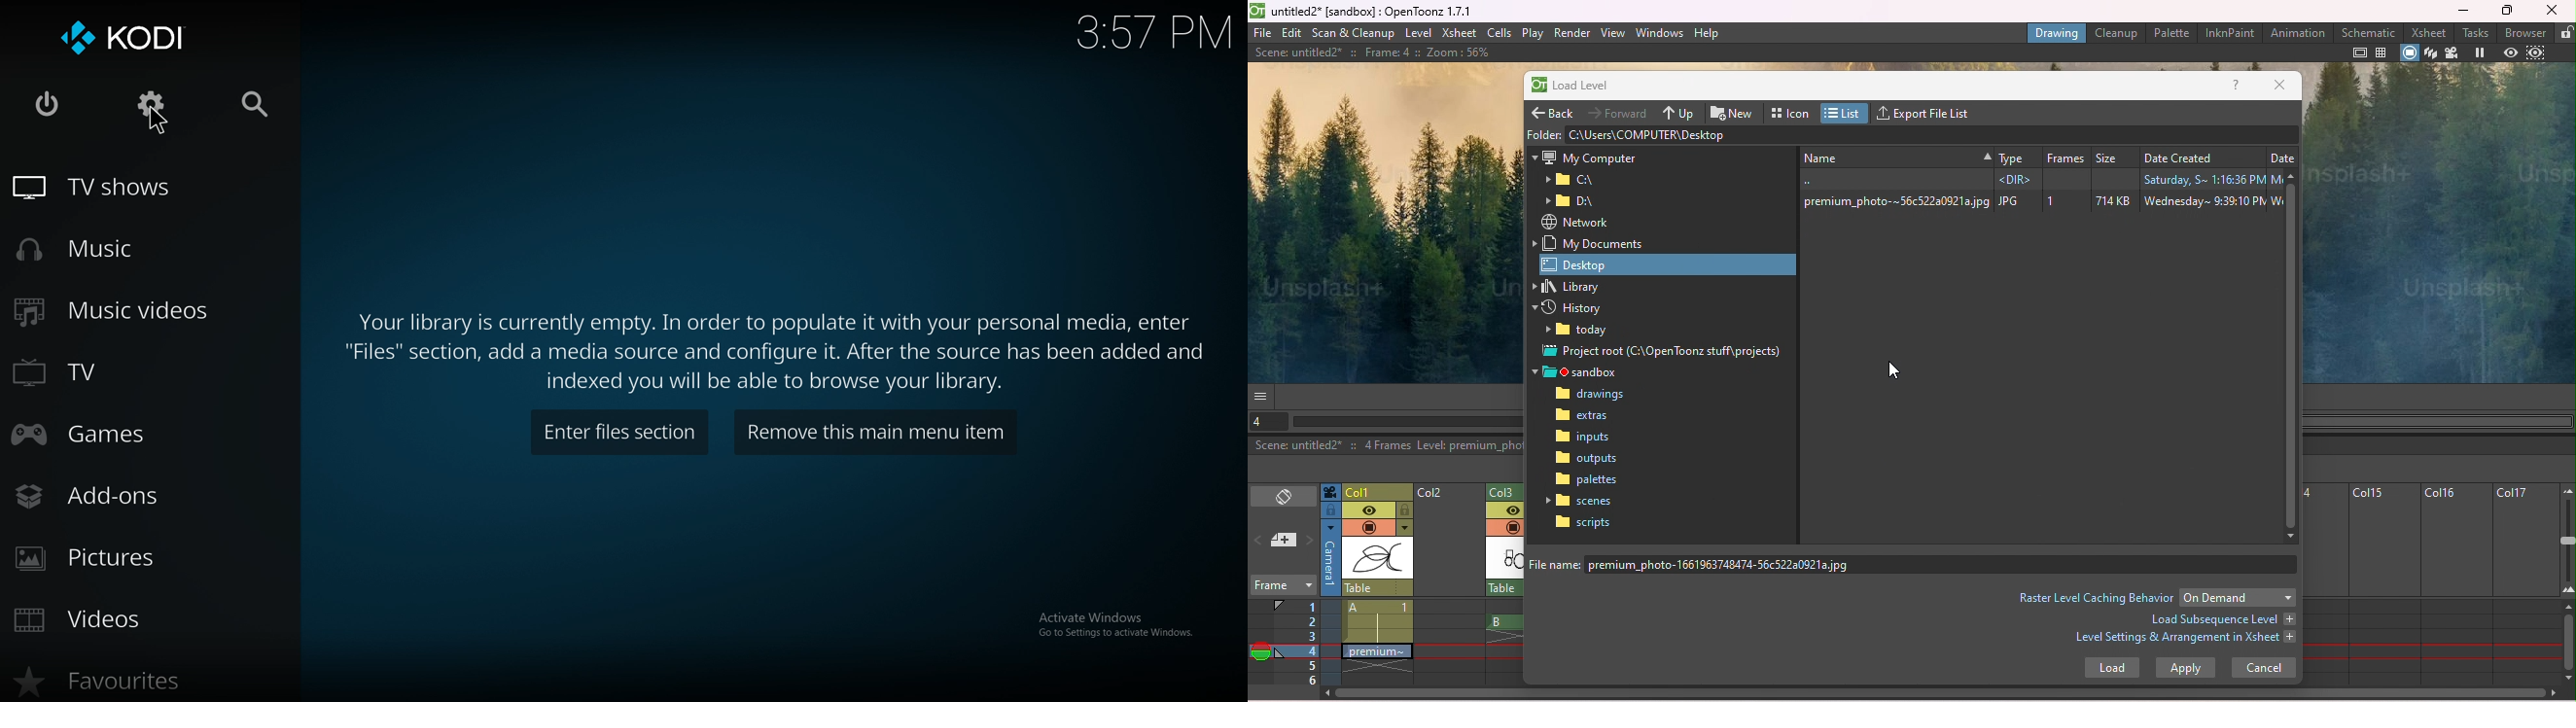 The image size is (2576, 728). What do you see at coordinates (1293, 33) in the screenshot?
I see `Edit` at bounding box center [1293, 33].